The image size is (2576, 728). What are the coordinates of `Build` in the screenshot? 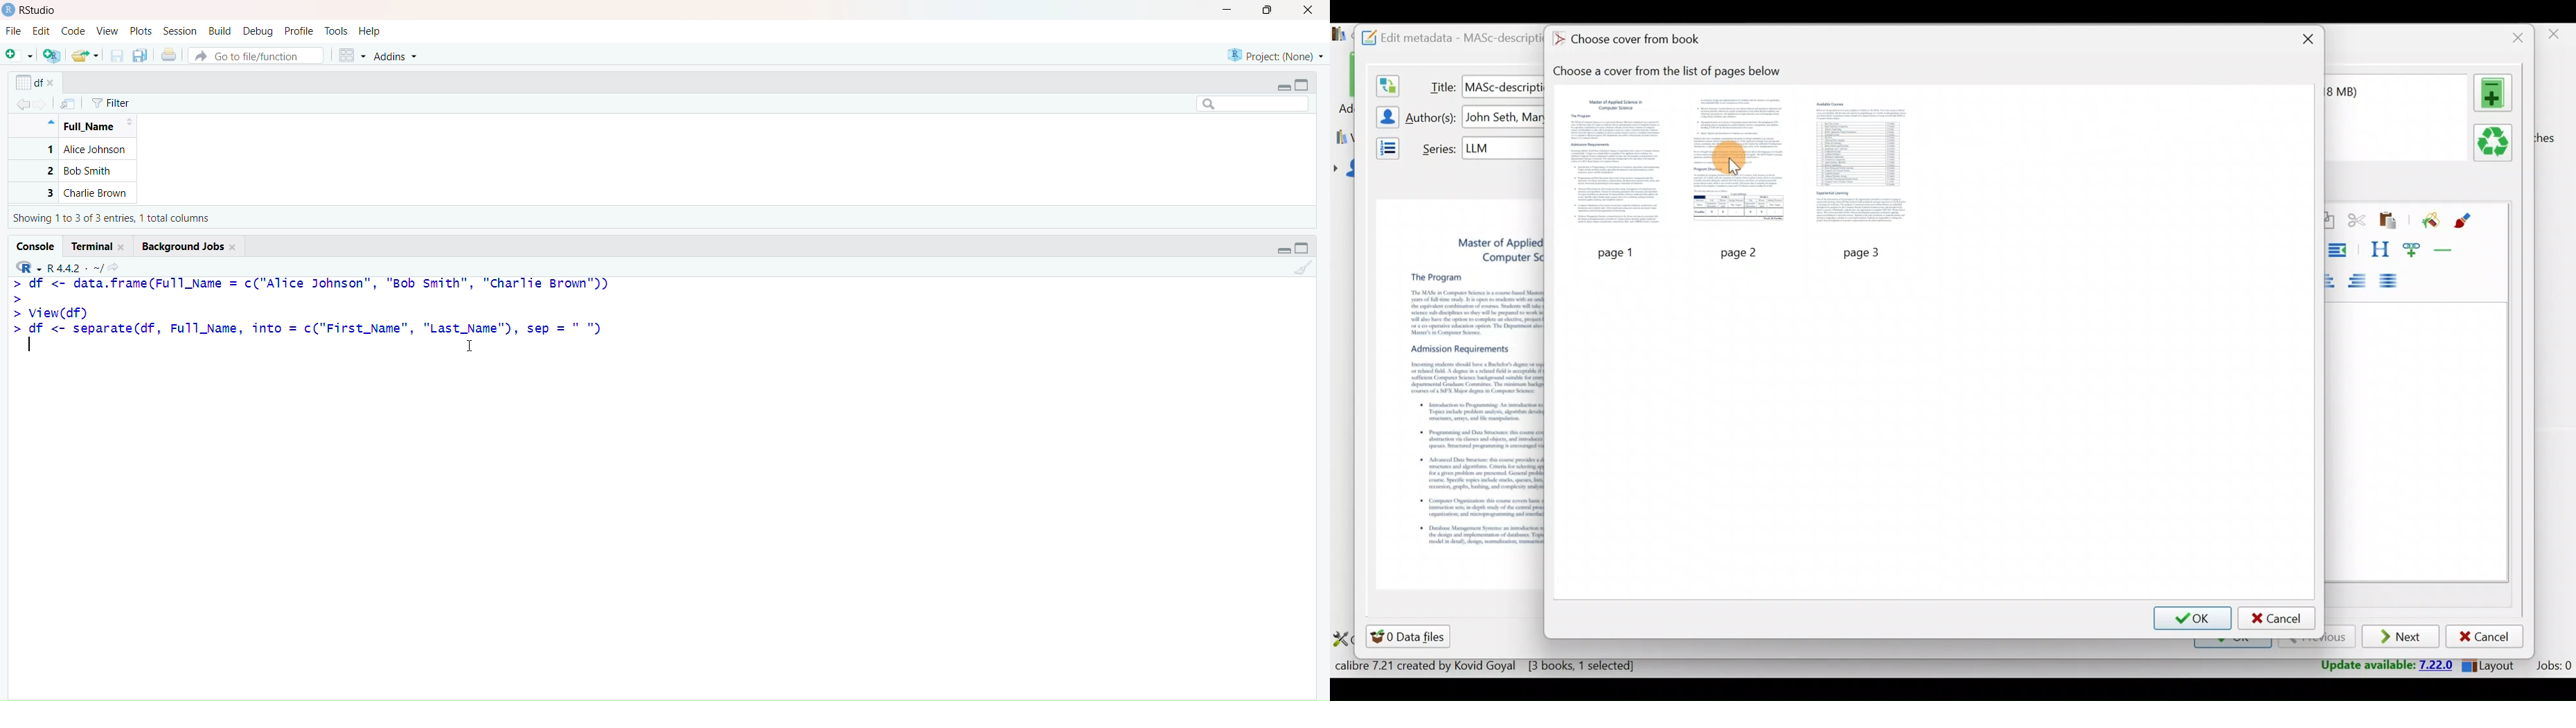 It's located at (220, 30).